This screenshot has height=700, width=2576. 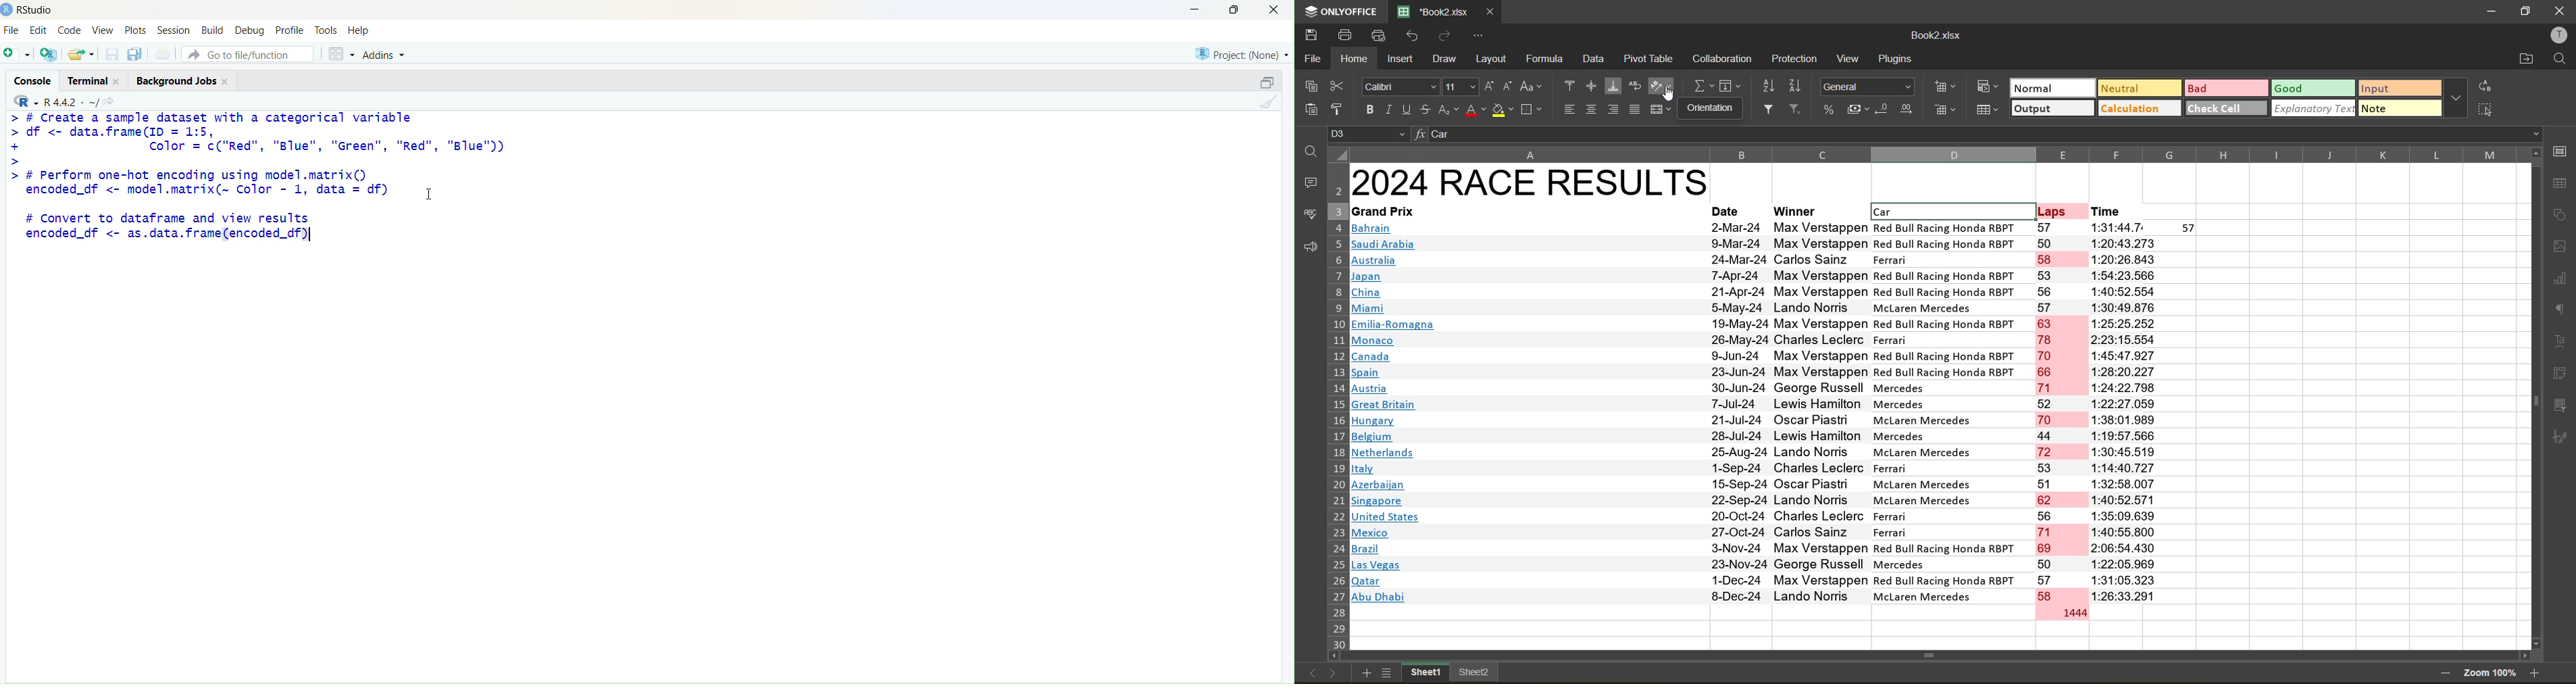 What do you see at coordinates (1634, 110) in the screenshot?
I see `justified` at bounding box center [1634, 110].